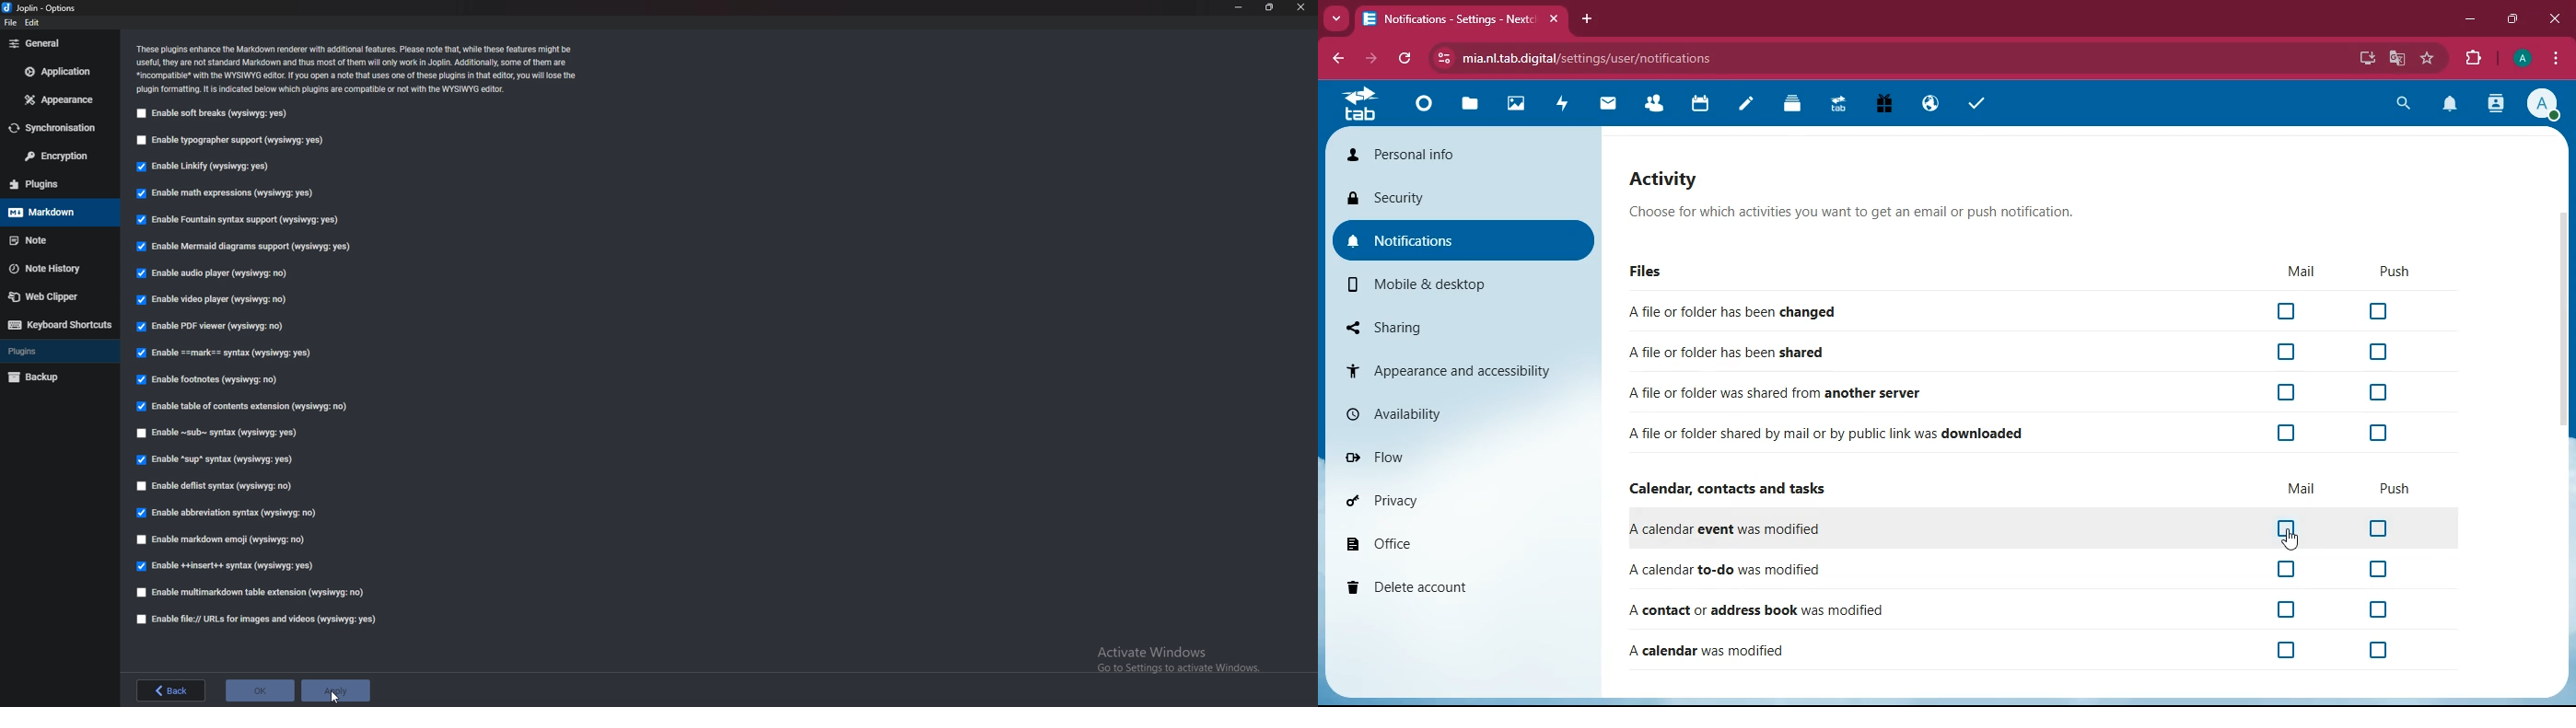  I want to click on enable video player, so click(211, 299).